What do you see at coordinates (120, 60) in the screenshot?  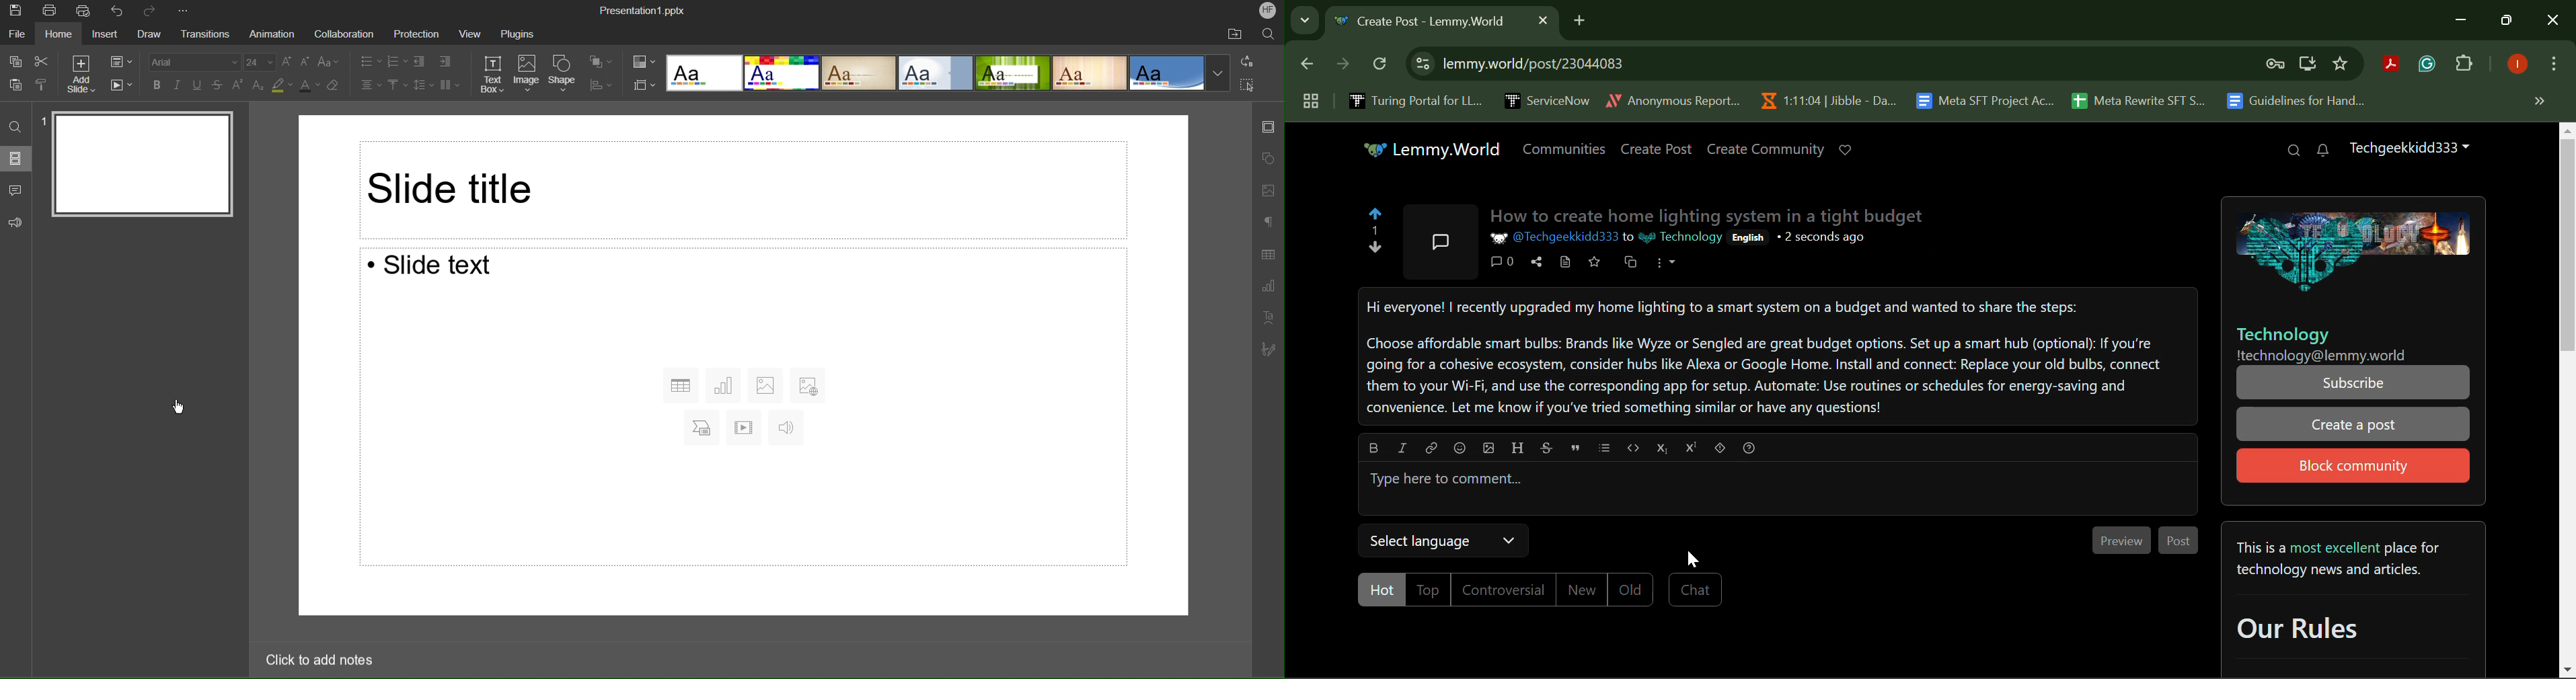 I see `Slide Settings` at bounding box center [120, 60].